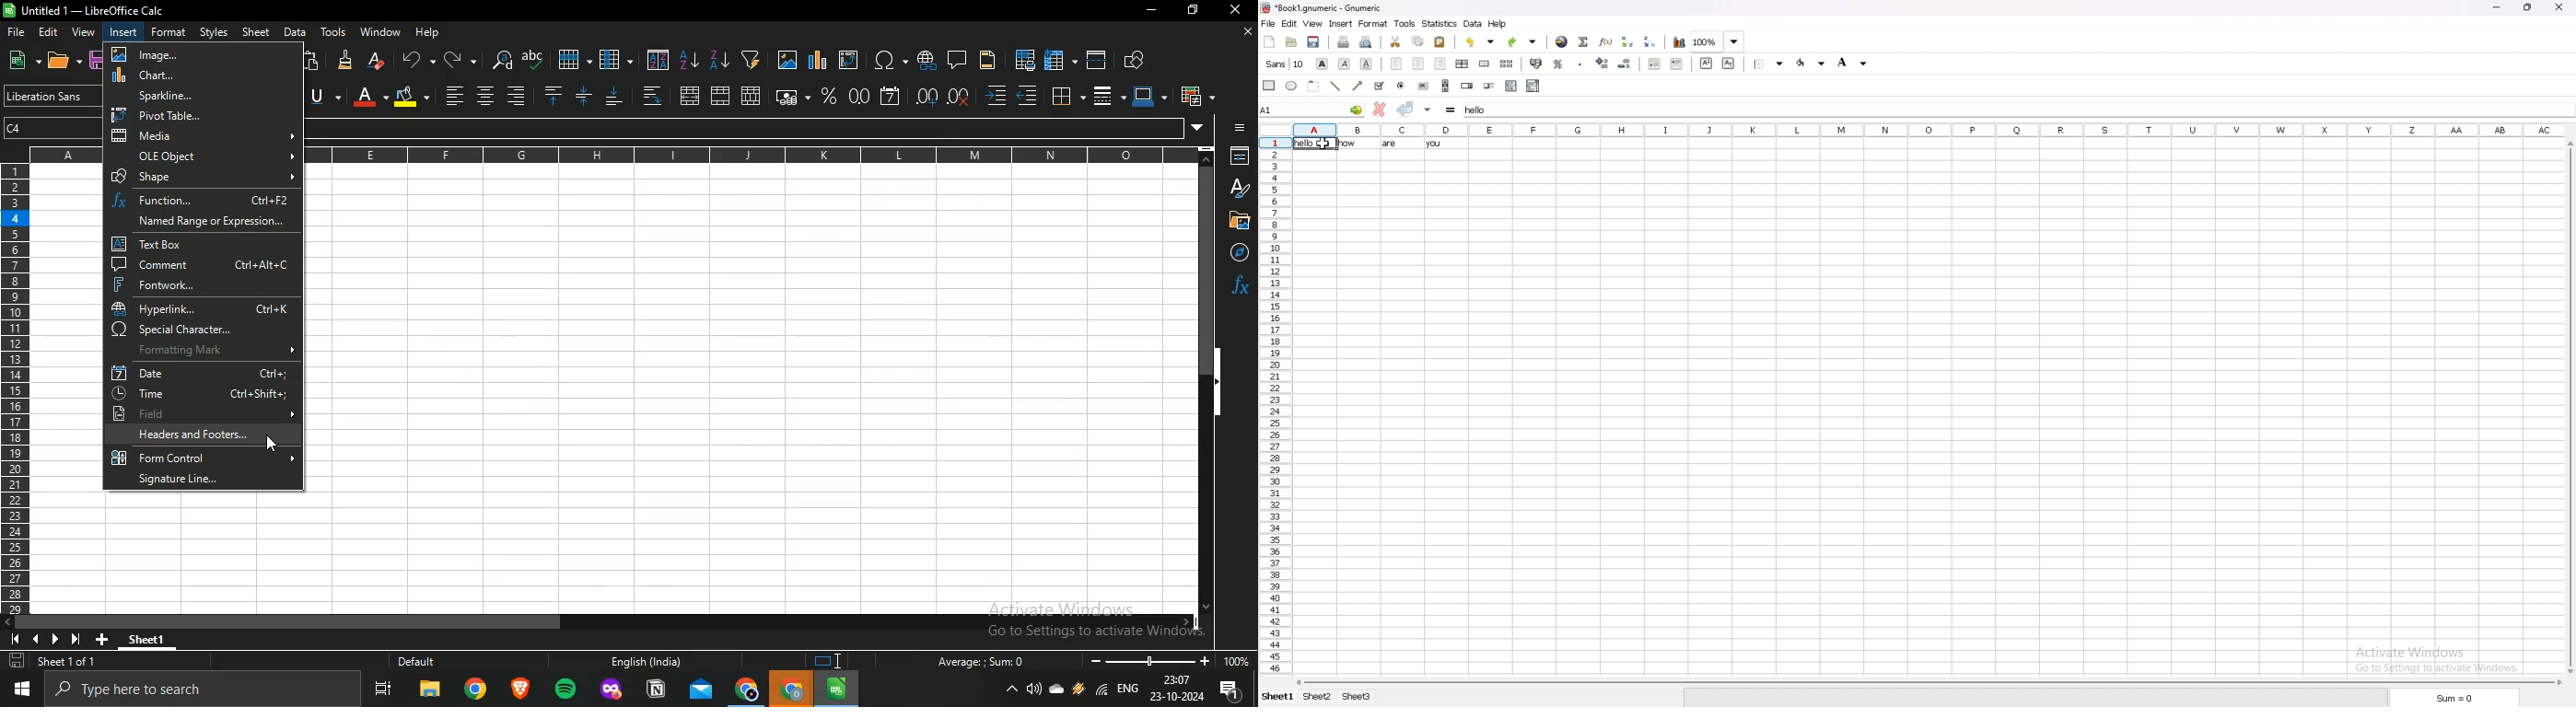 The width and height of the screenshot is (2576, 728). What do you see at coordinates (1240, 284) in the screenshot?
I see `function` at bounding box center [1240, 284].